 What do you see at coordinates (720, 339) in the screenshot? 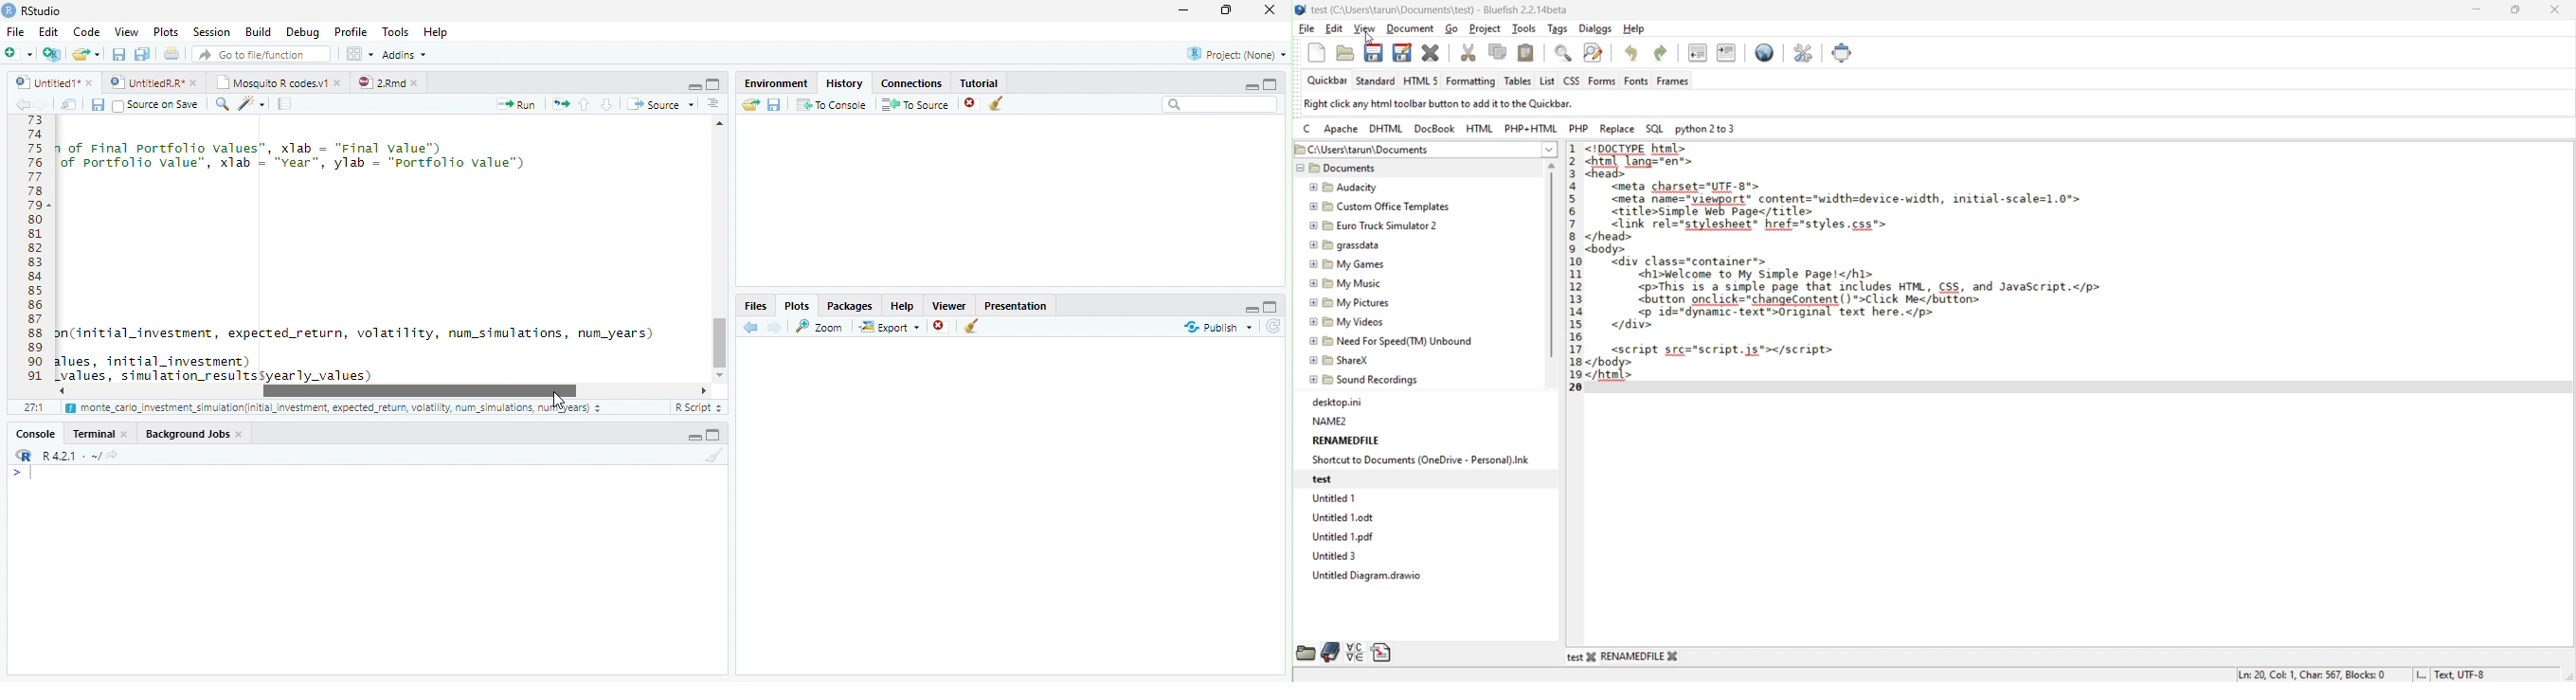
I see `Scroll Bar` at bounding box center [720, 339].